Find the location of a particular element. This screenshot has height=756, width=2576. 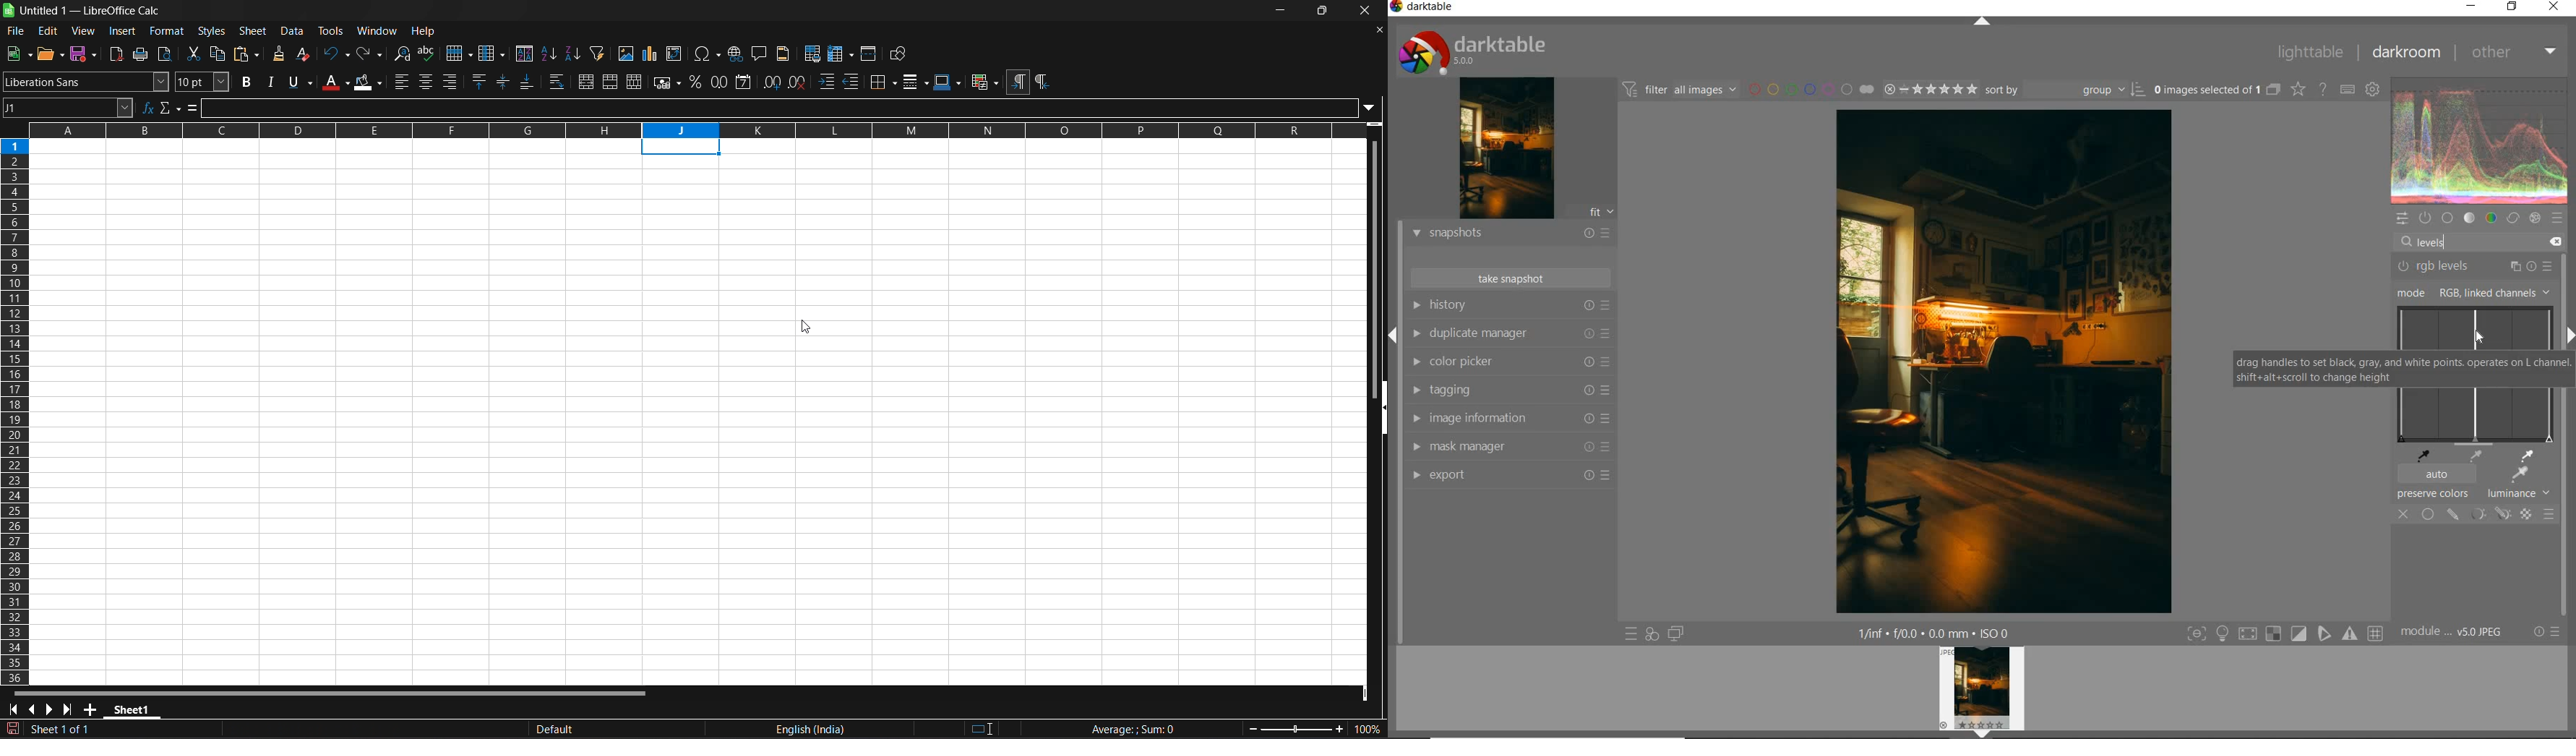

row is located at coordinates (460, 54).